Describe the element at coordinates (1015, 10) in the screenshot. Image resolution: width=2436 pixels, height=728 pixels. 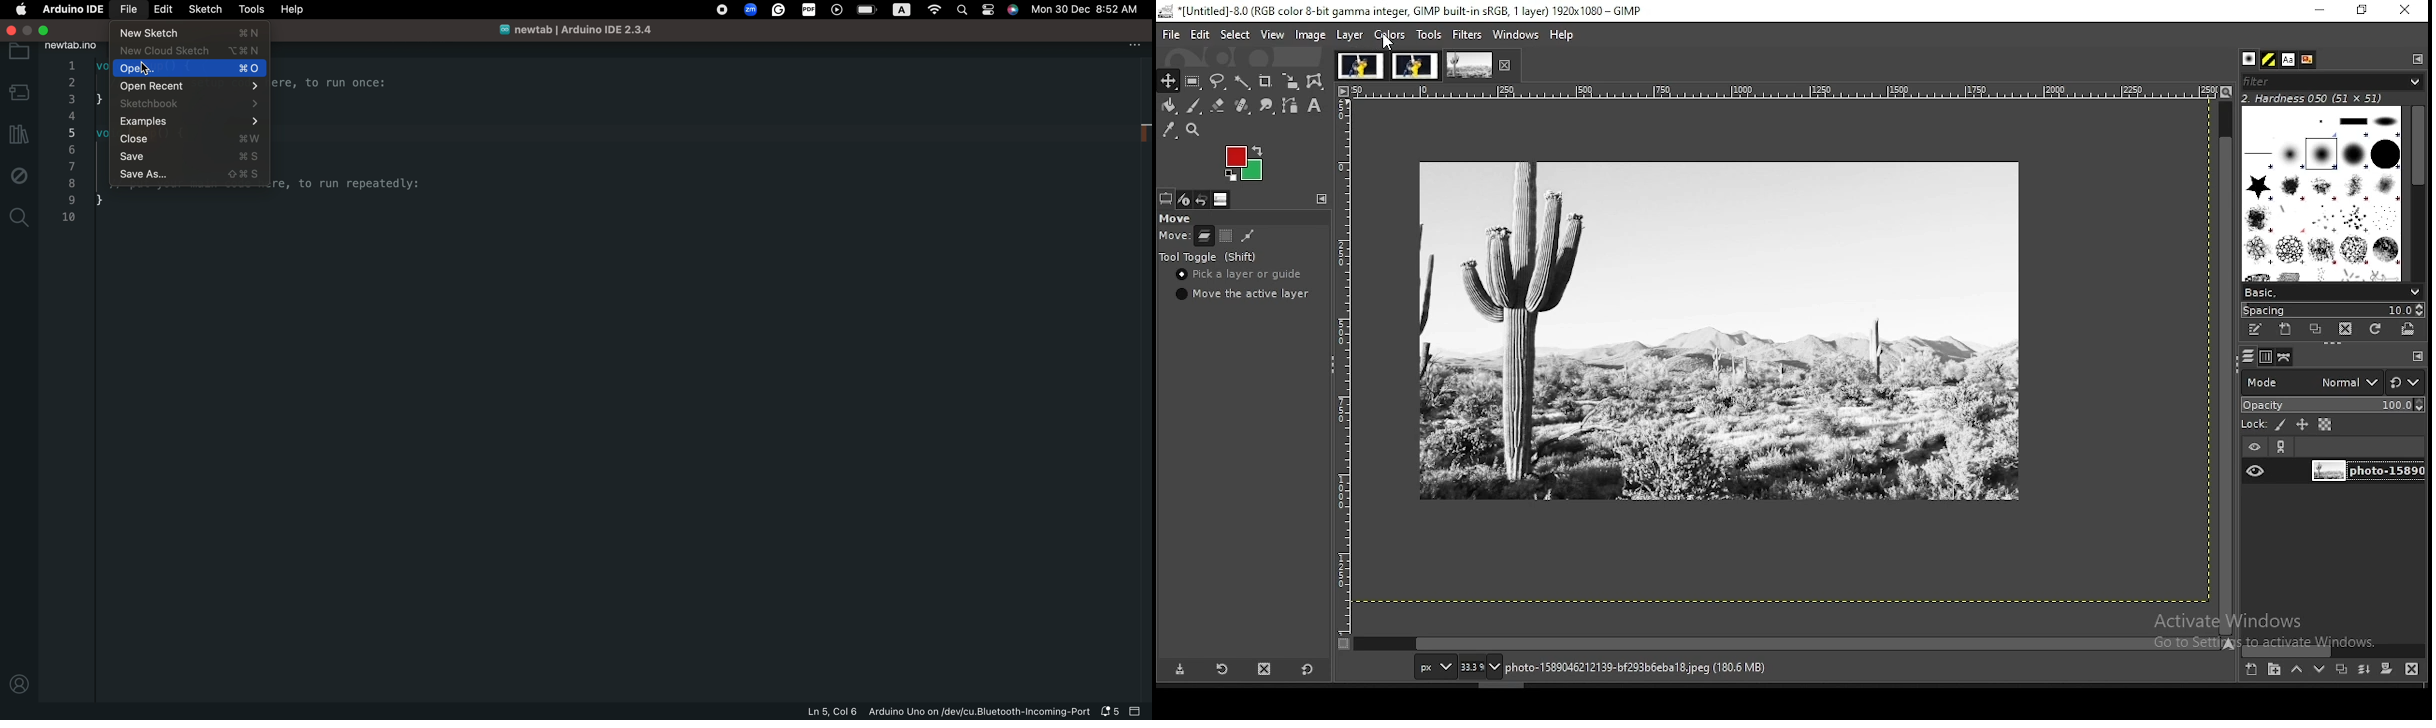
I see `siri` at that location.